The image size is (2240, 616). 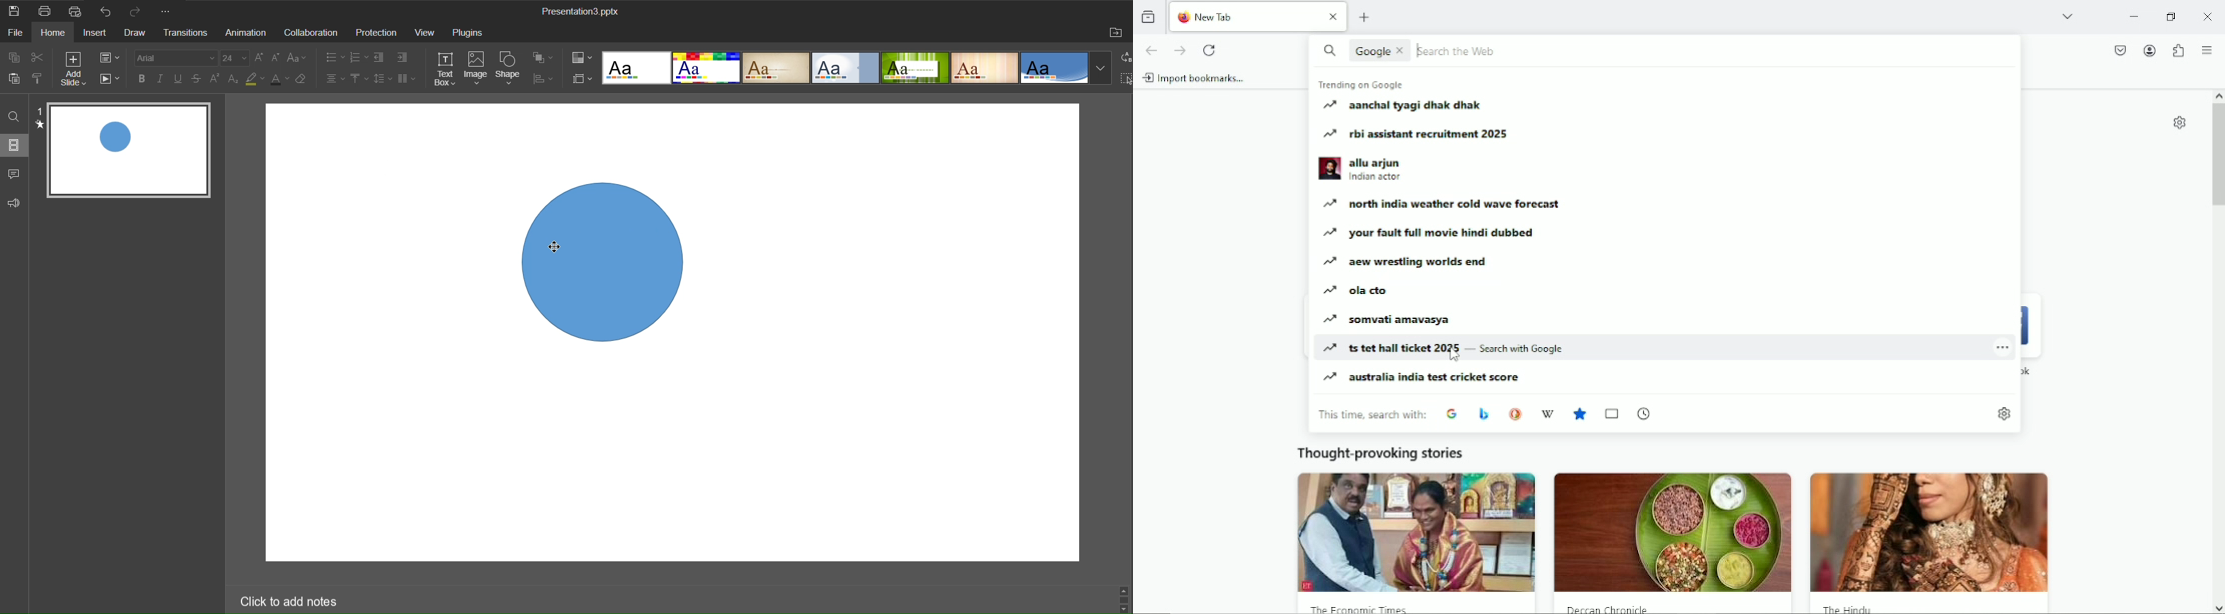 What do you see at coordinates (1365, 18) in the screenshot?
I see `add tab` at bounding box center [1365, 18].